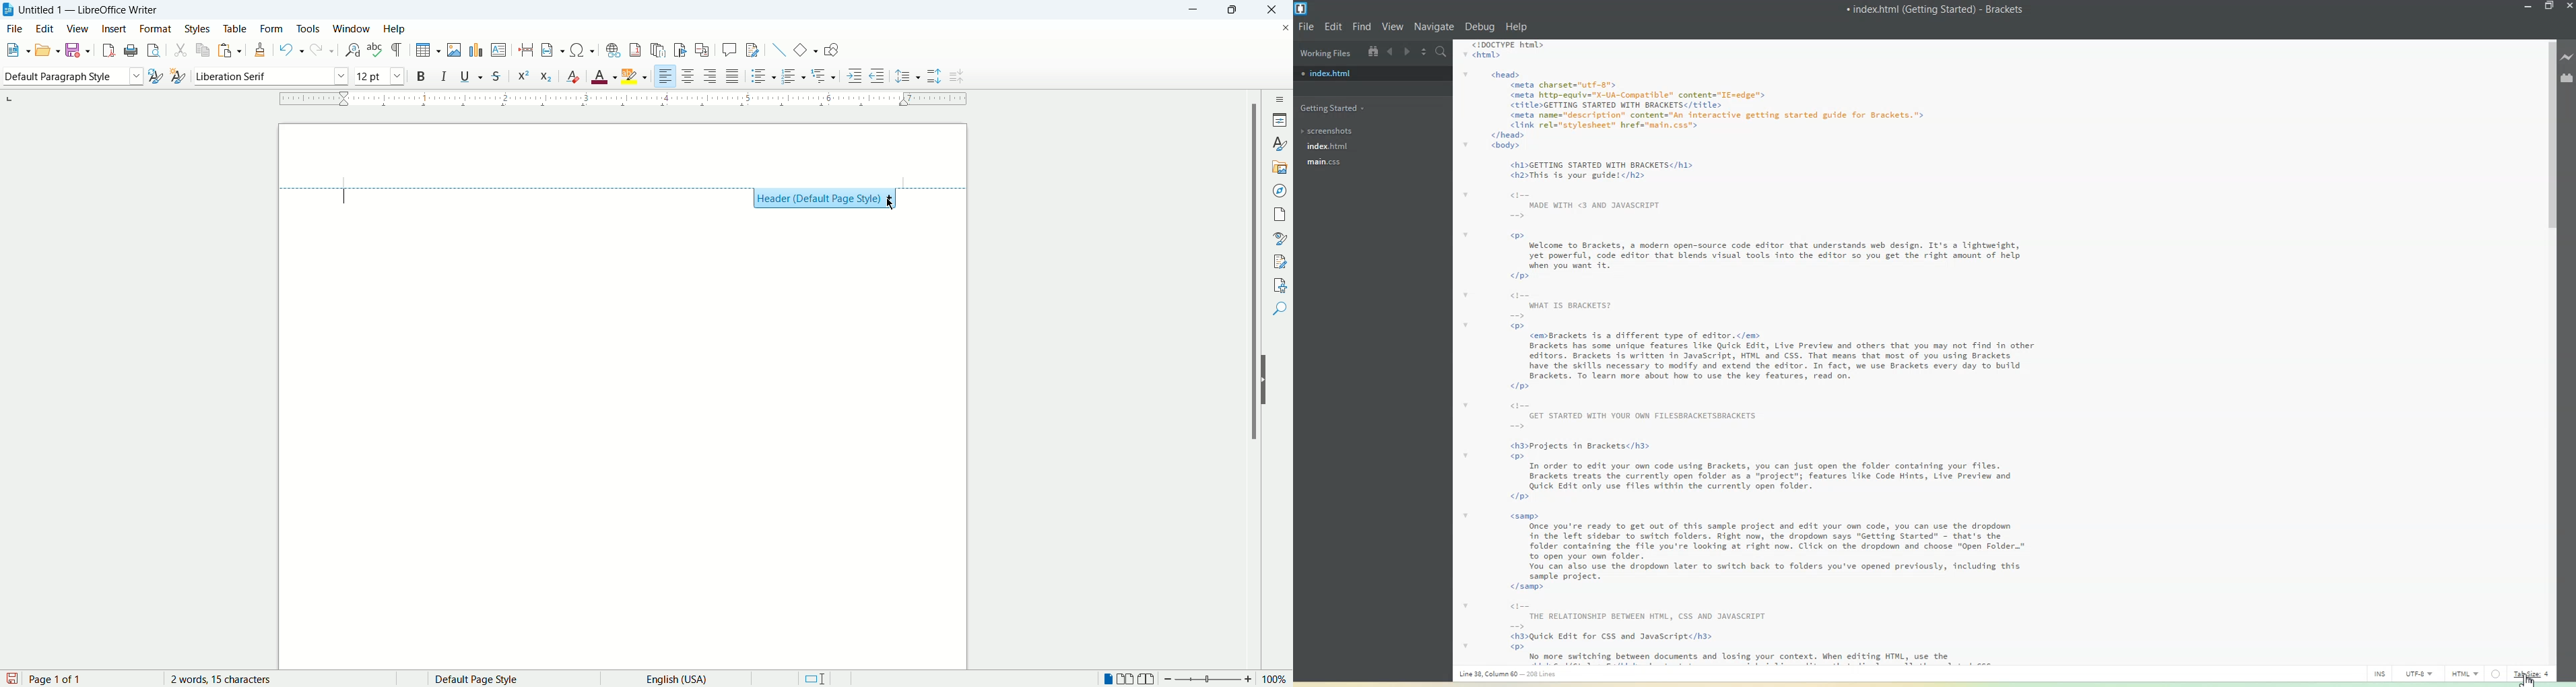 The width and height of the screenshot is (2576, 700). I want to click on INS, so click(2380, 673).